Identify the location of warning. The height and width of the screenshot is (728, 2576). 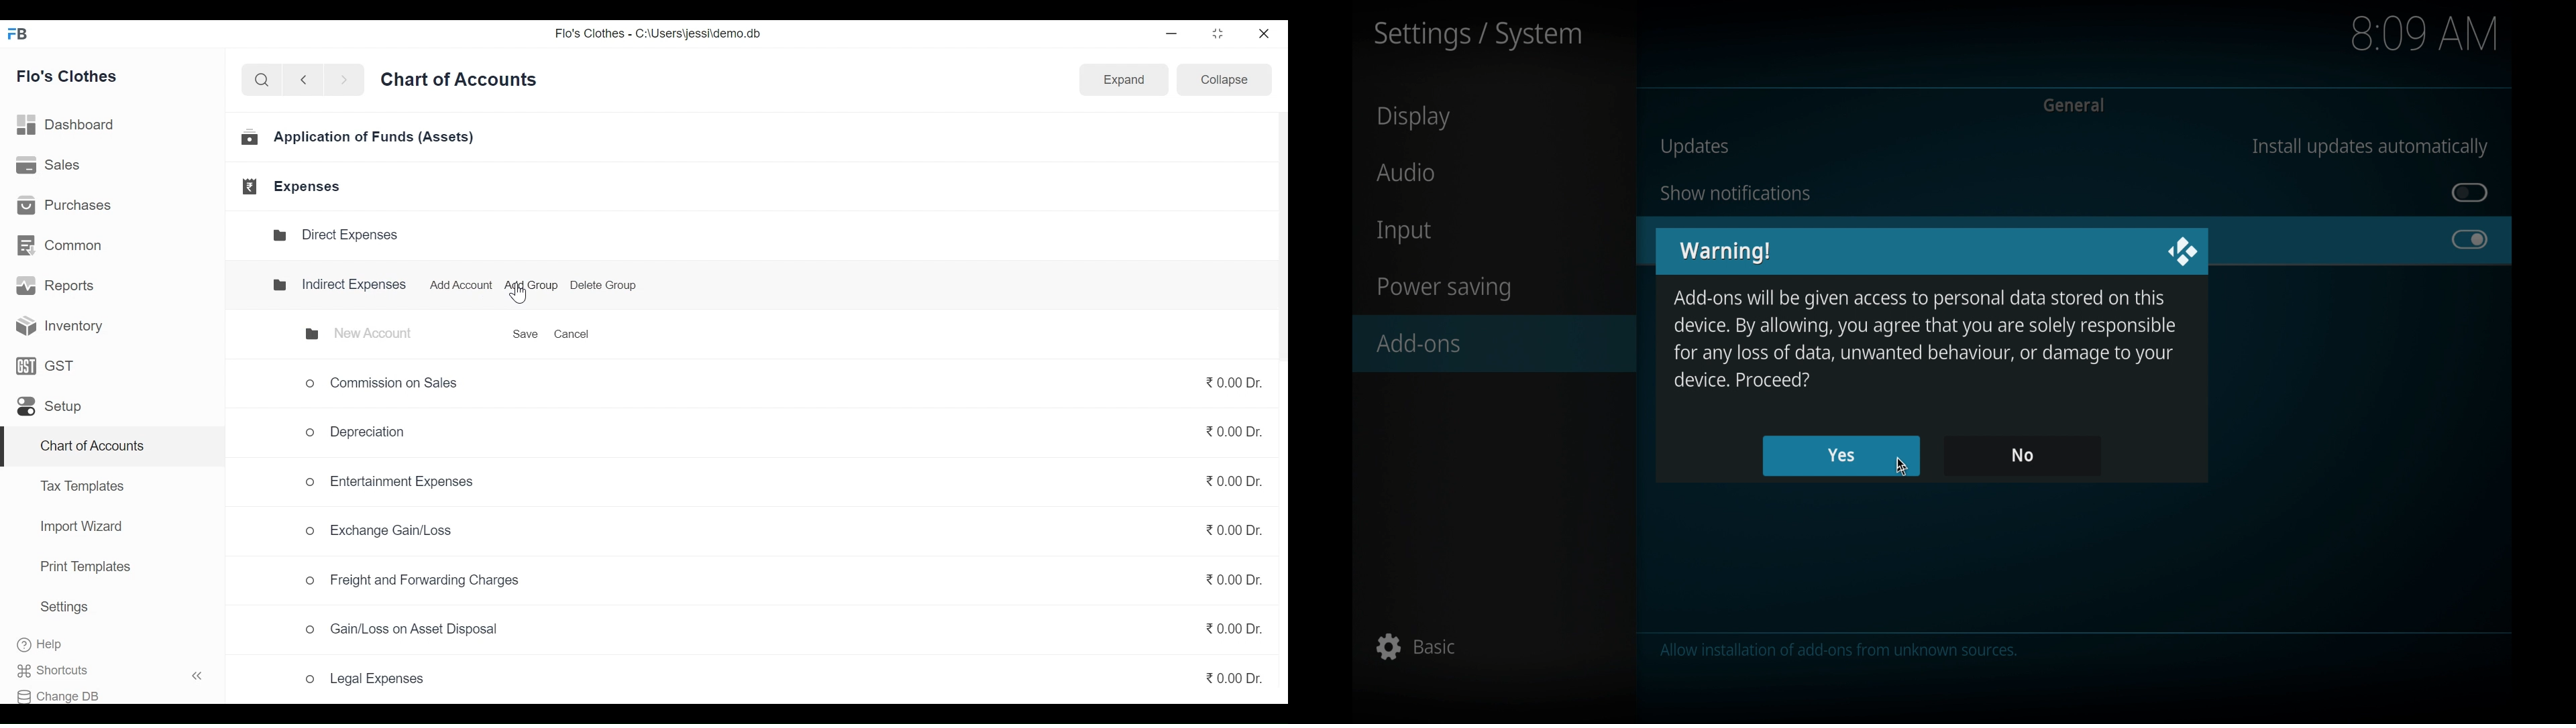
(1727, 253).